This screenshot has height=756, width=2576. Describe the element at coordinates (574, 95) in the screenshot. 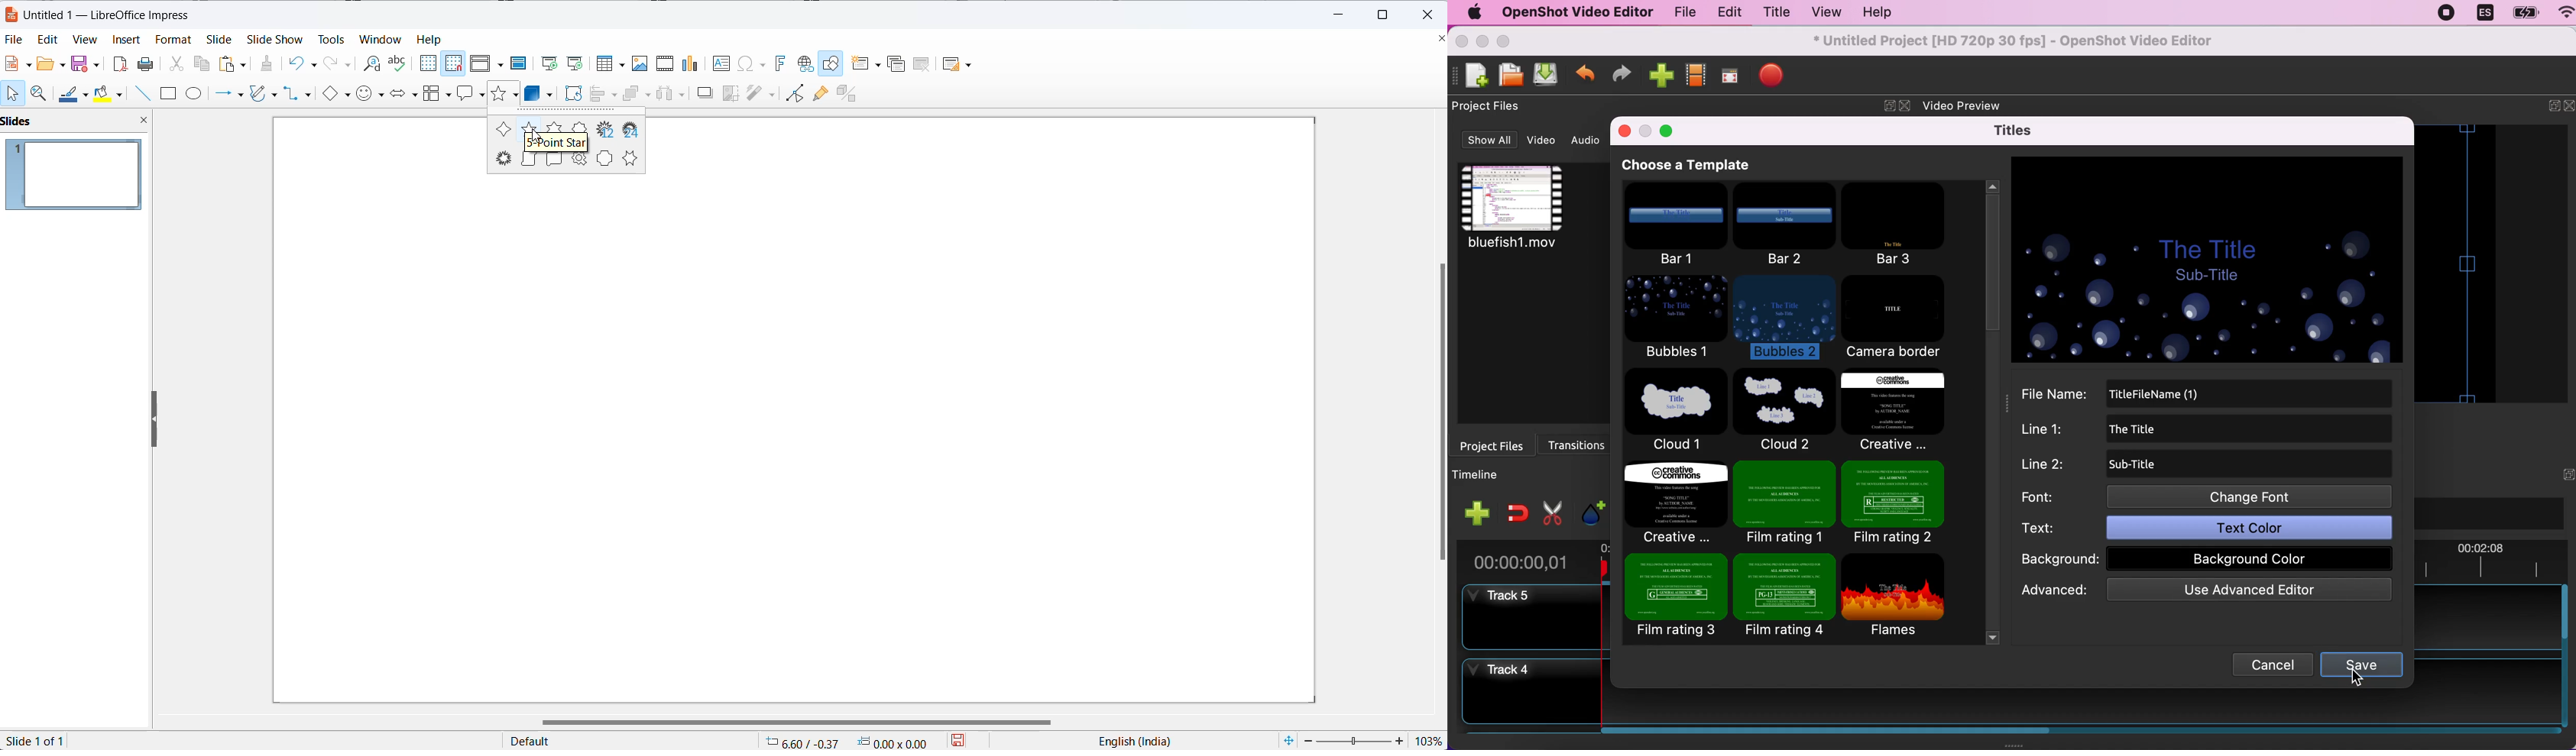

I see `rotate` at that location.